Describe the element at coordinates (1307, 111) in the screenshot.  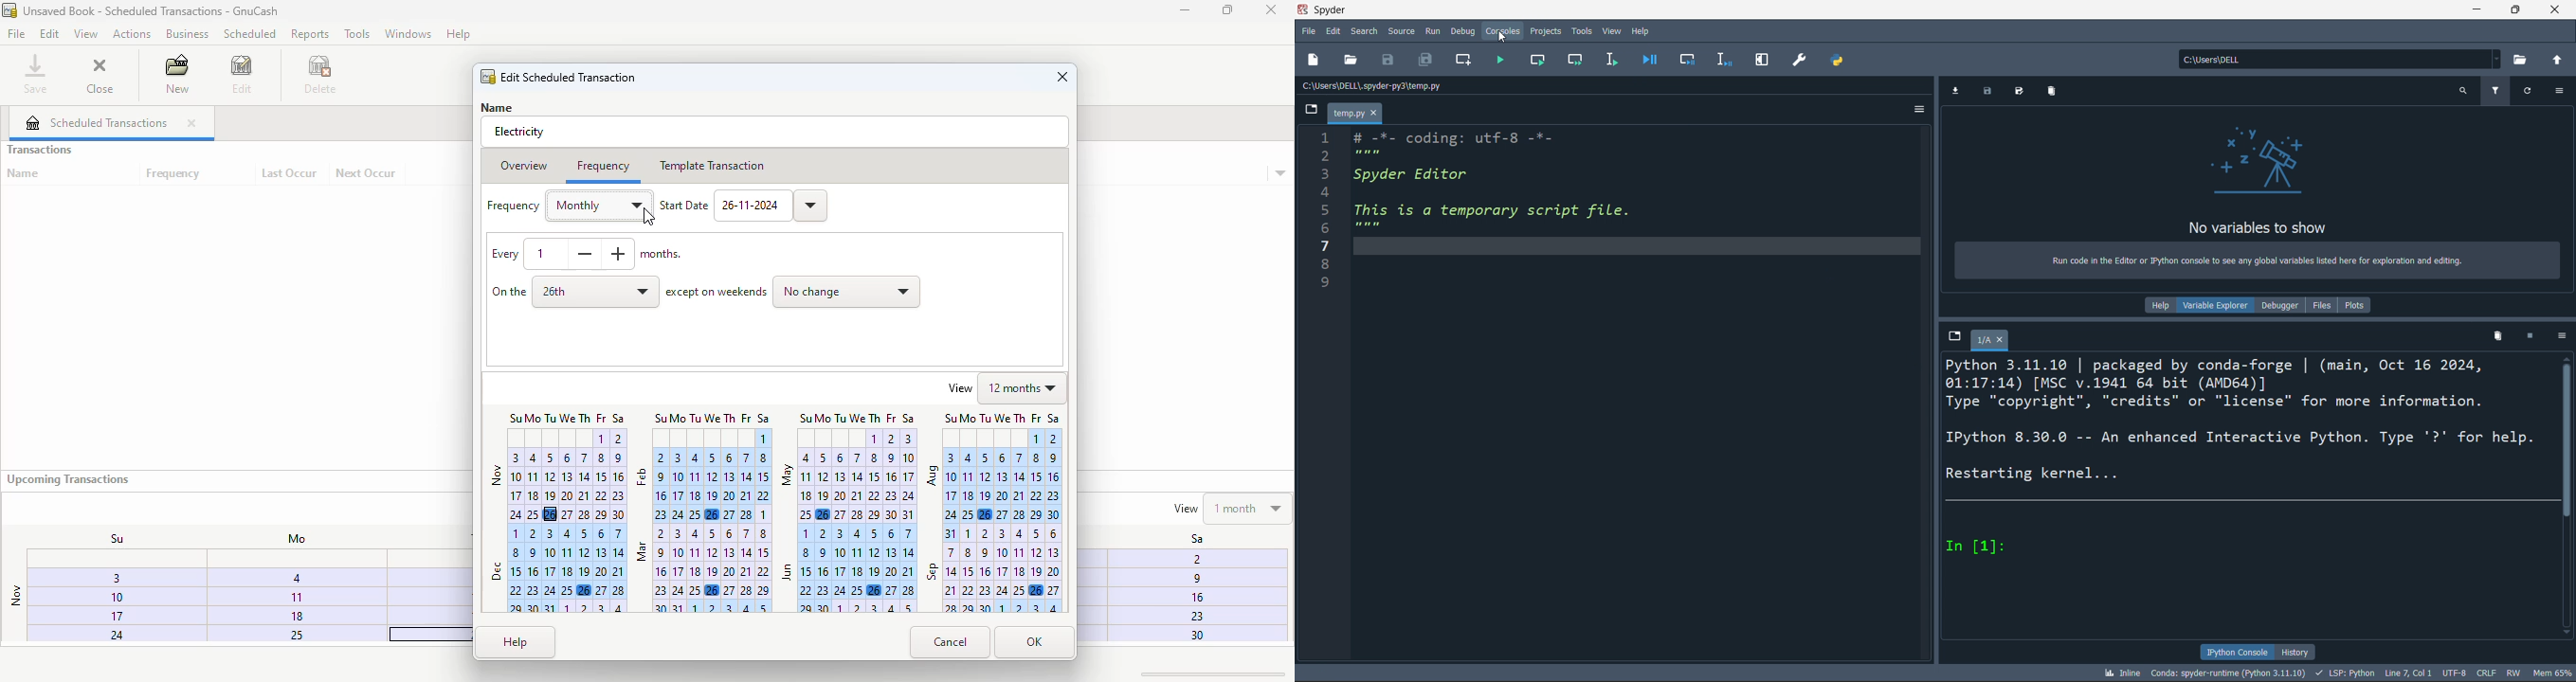
I see `browse tabs` at that location.